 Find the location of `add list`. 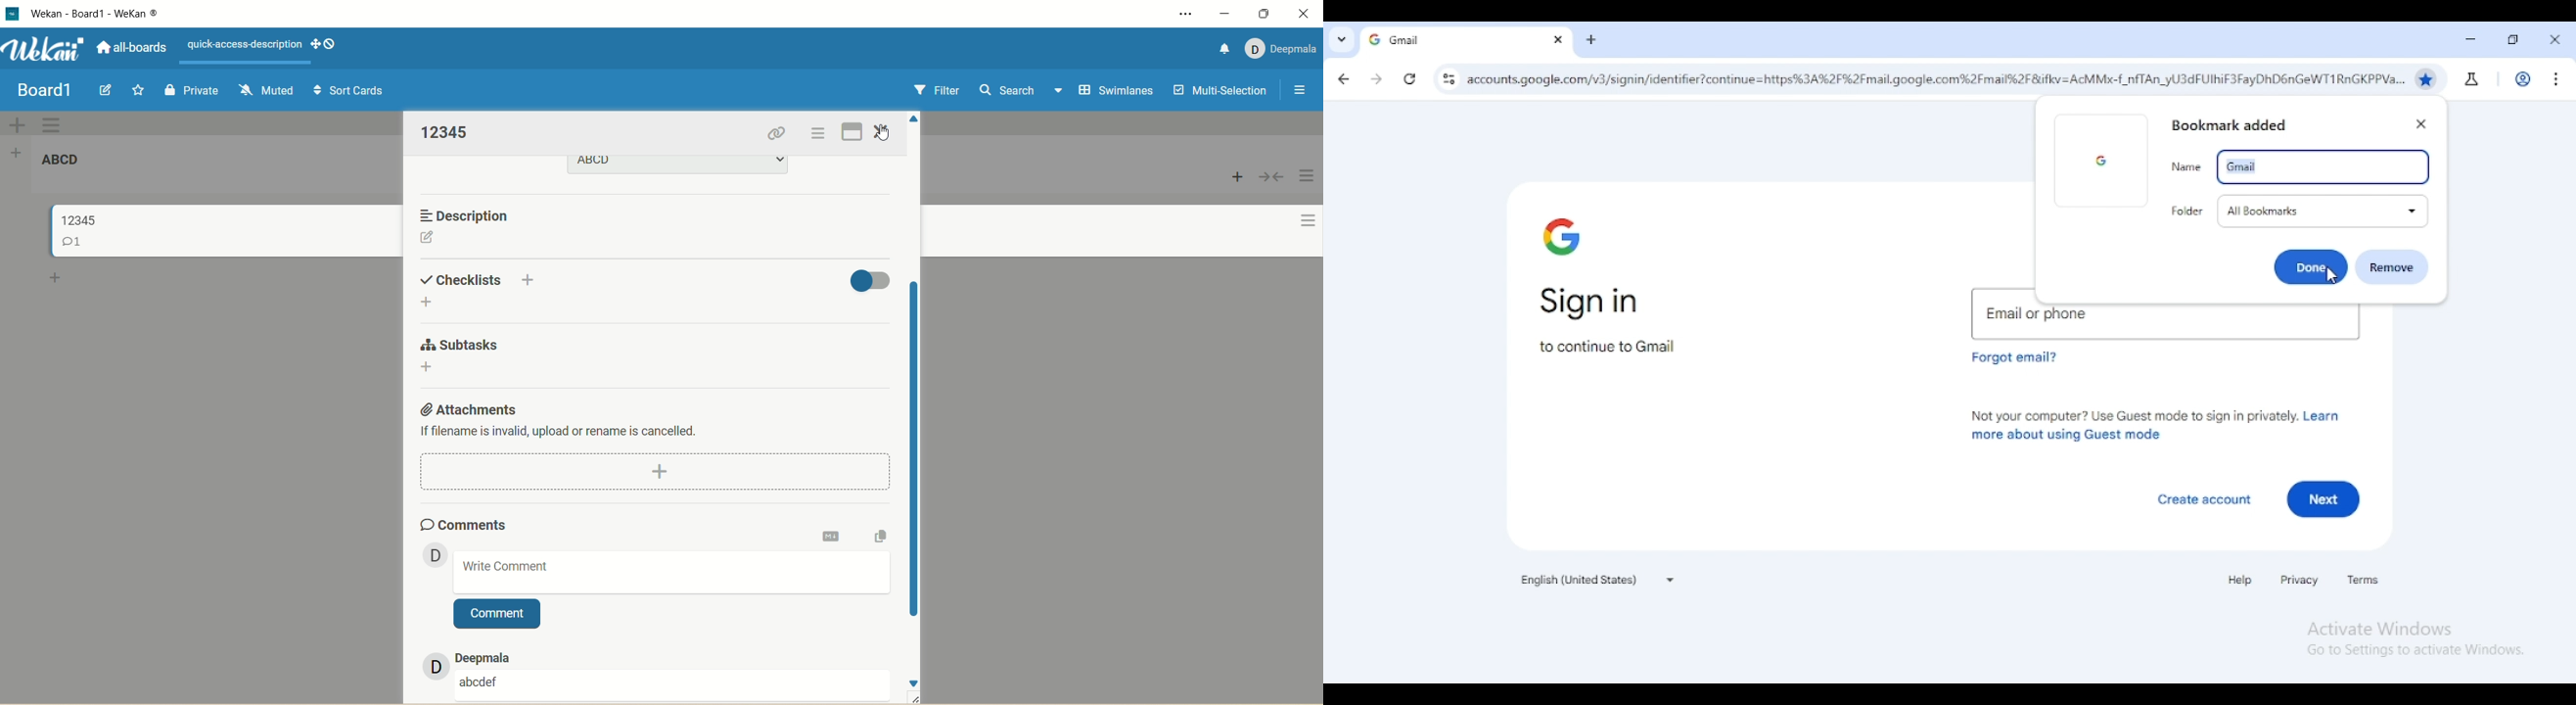

add list is located at coordinates (20, 152).